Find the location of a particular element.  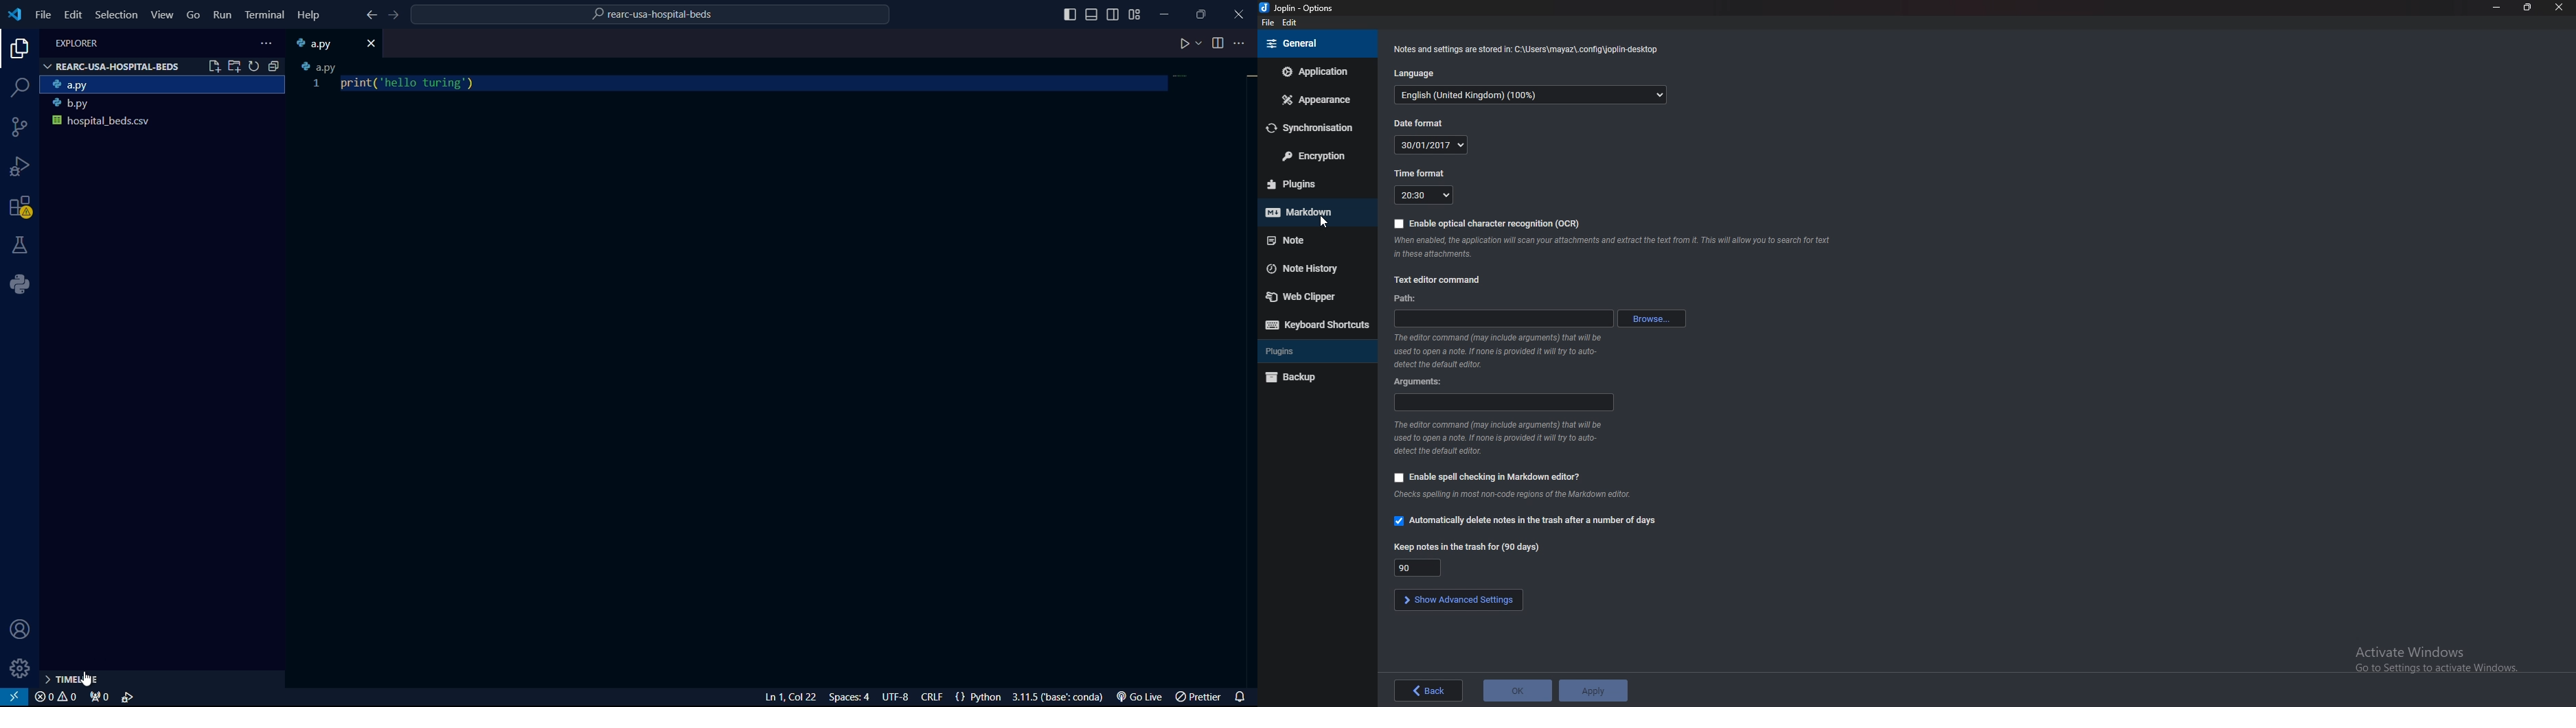

Arguments is located at coordinates (1422, 382).